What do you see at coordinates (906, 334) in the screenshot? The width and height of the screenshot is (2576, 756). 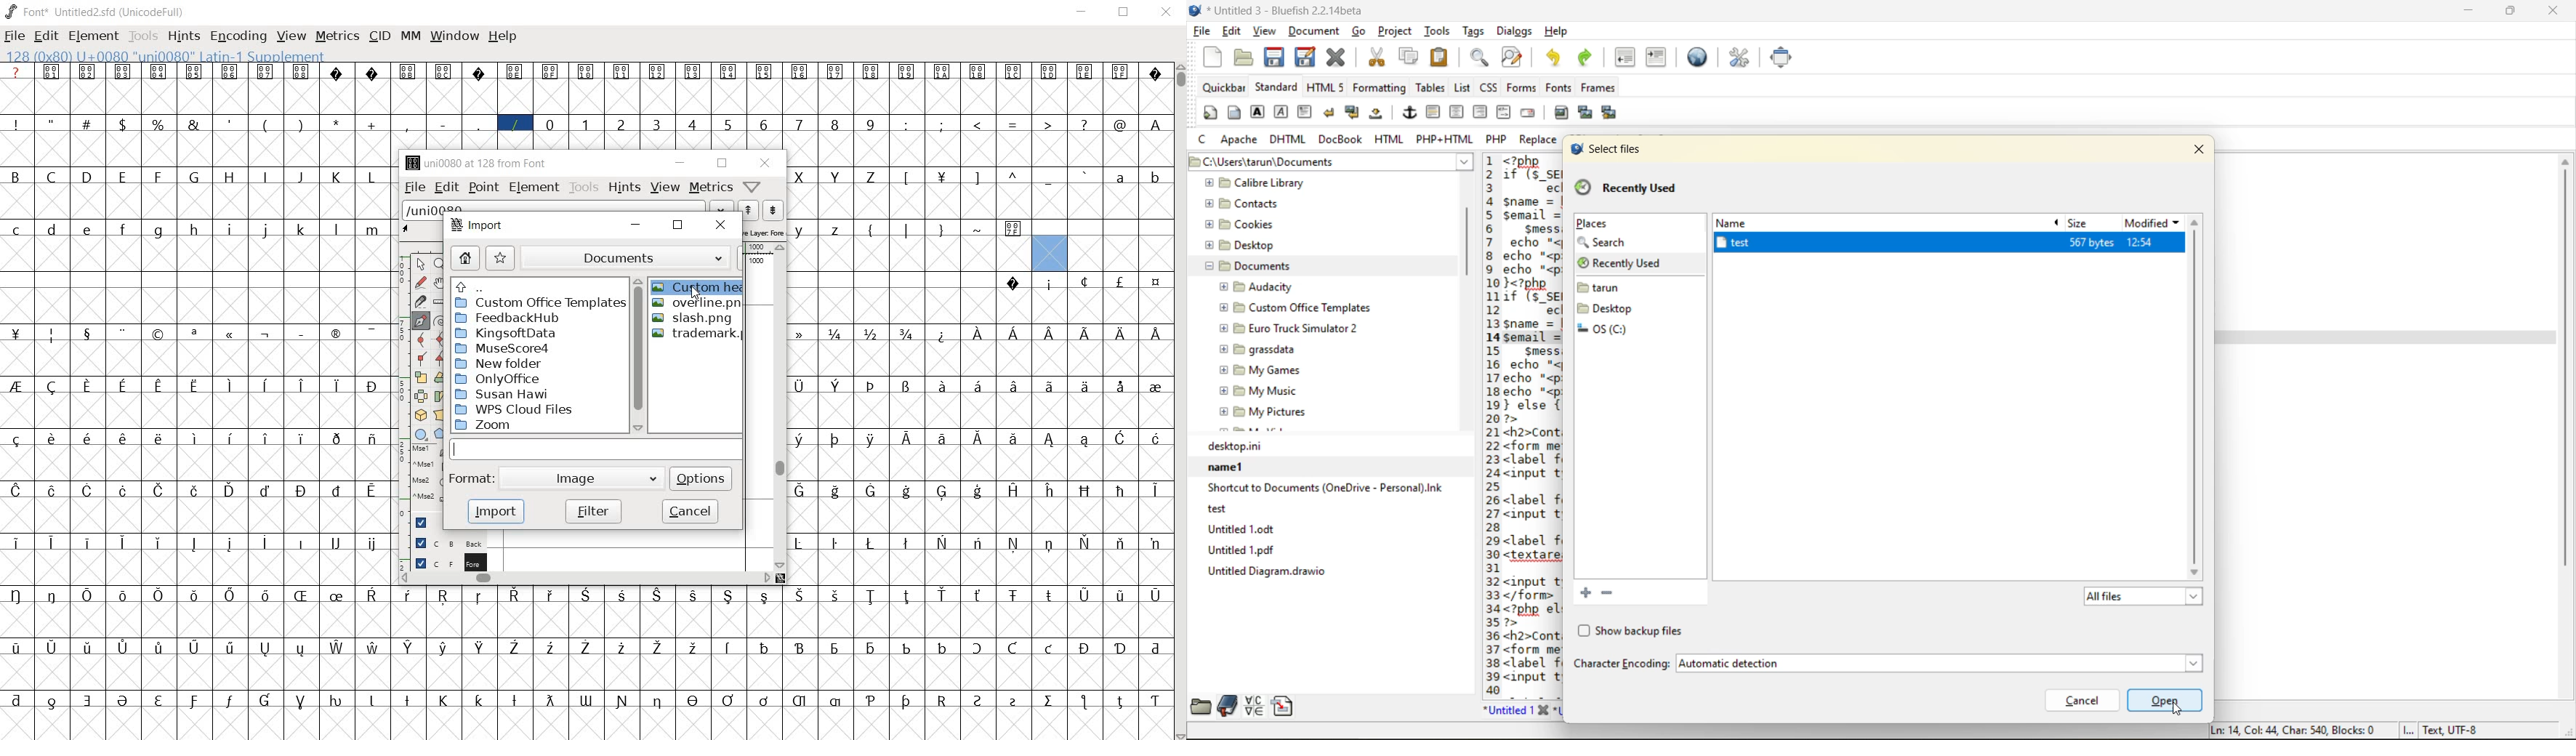 I see `glyph` at bounding box center [906, 334].